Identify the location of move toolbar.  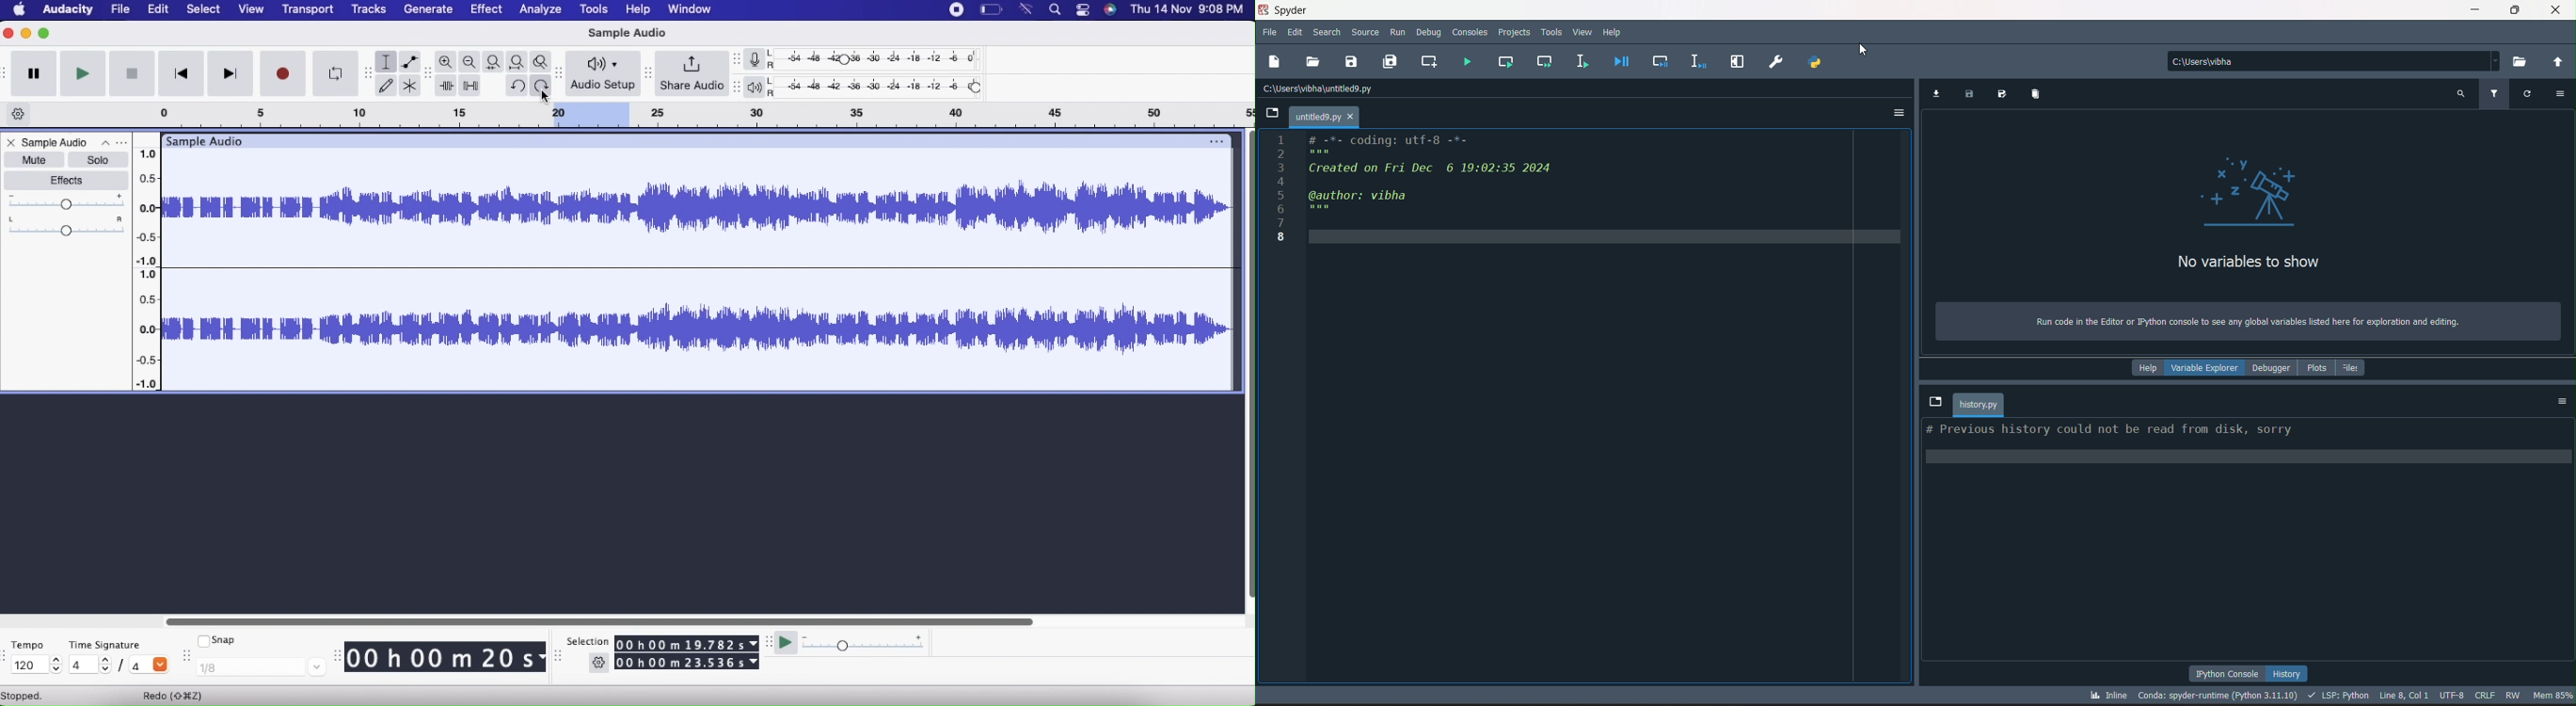
(648, 73).